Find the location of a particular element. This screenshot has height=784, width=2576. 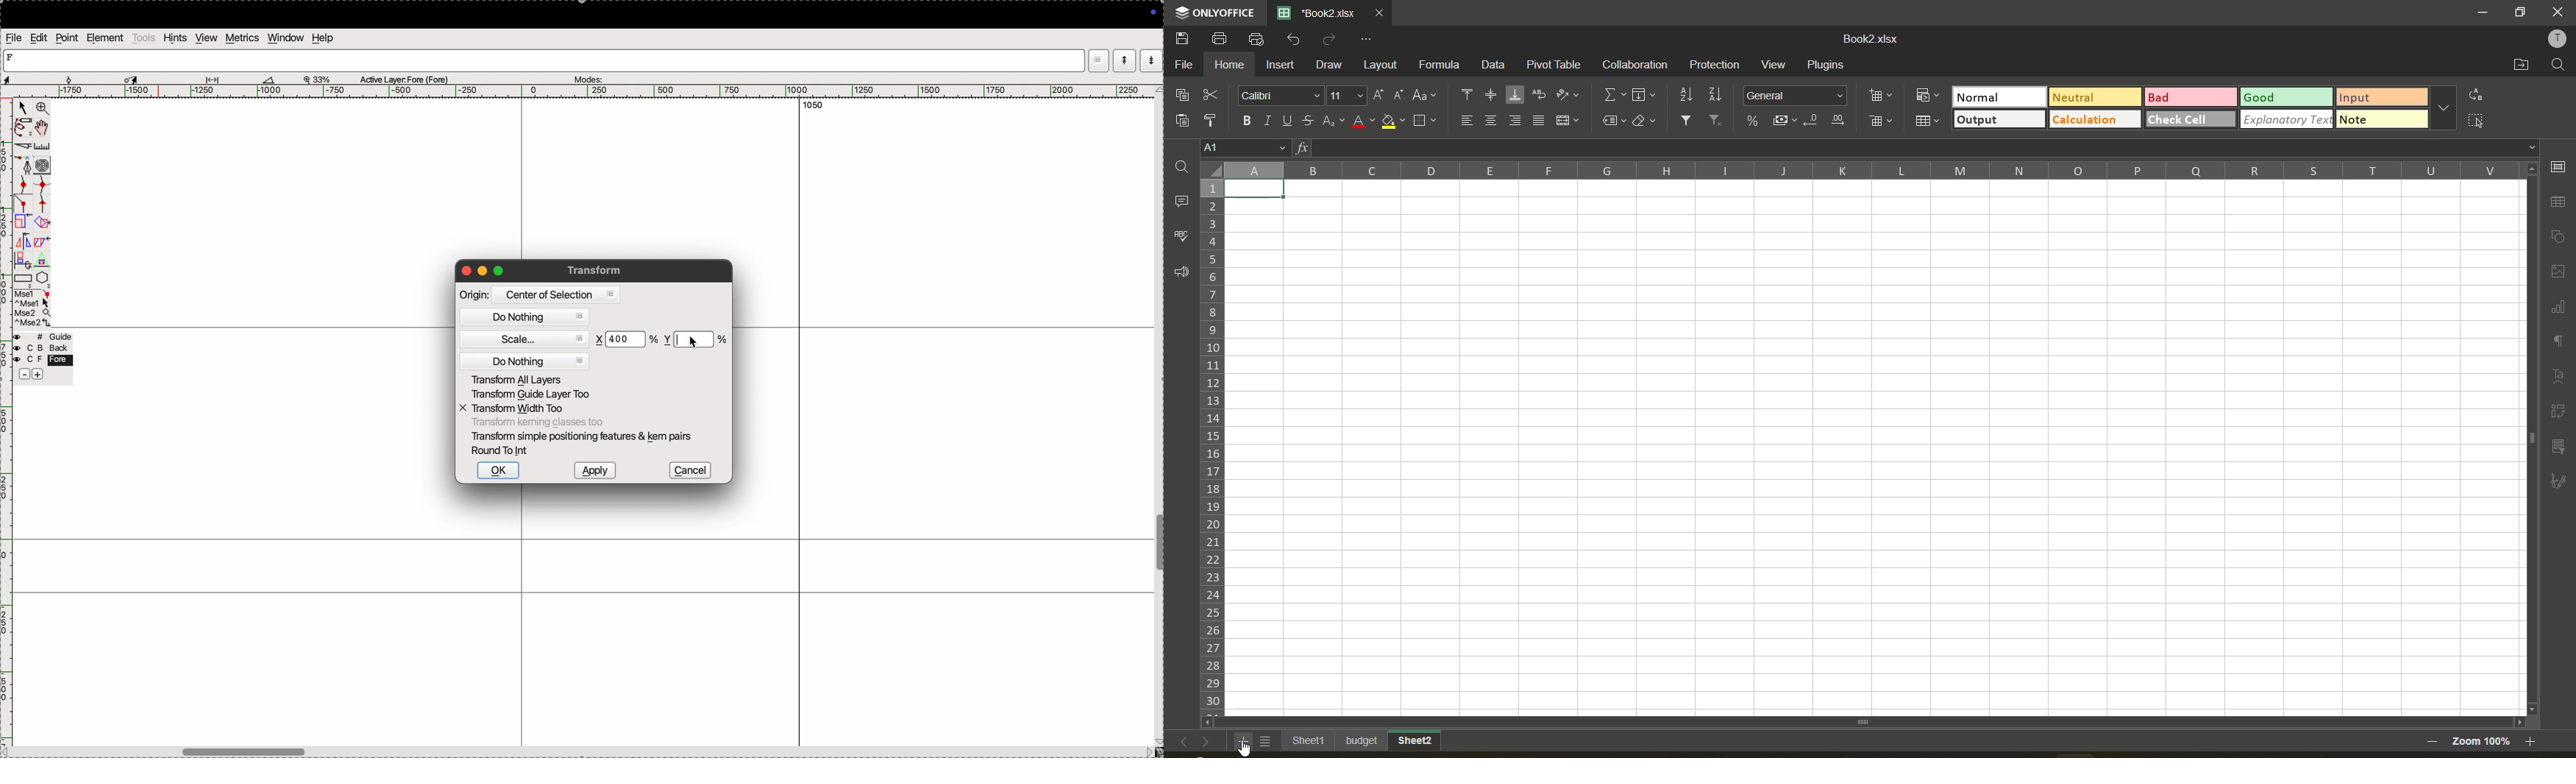

conditional formatting is located at coordinates (1926, 95).